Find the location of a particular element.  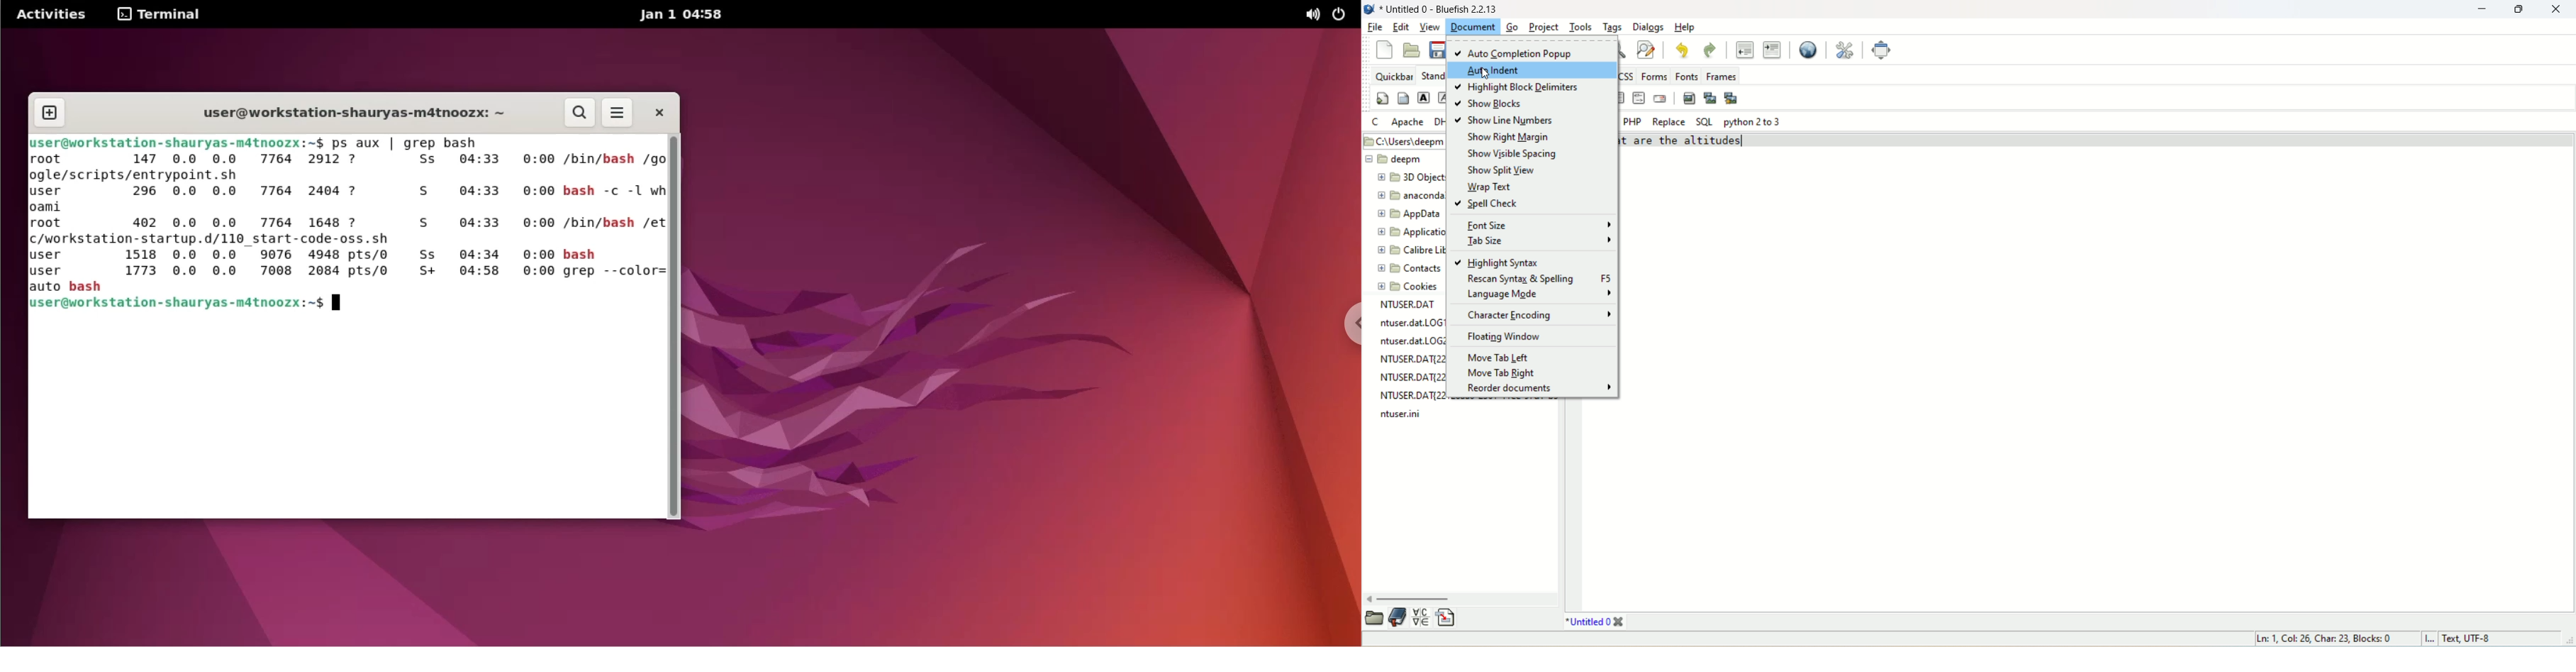

HTML comment is located at coordinates (1639, 99).